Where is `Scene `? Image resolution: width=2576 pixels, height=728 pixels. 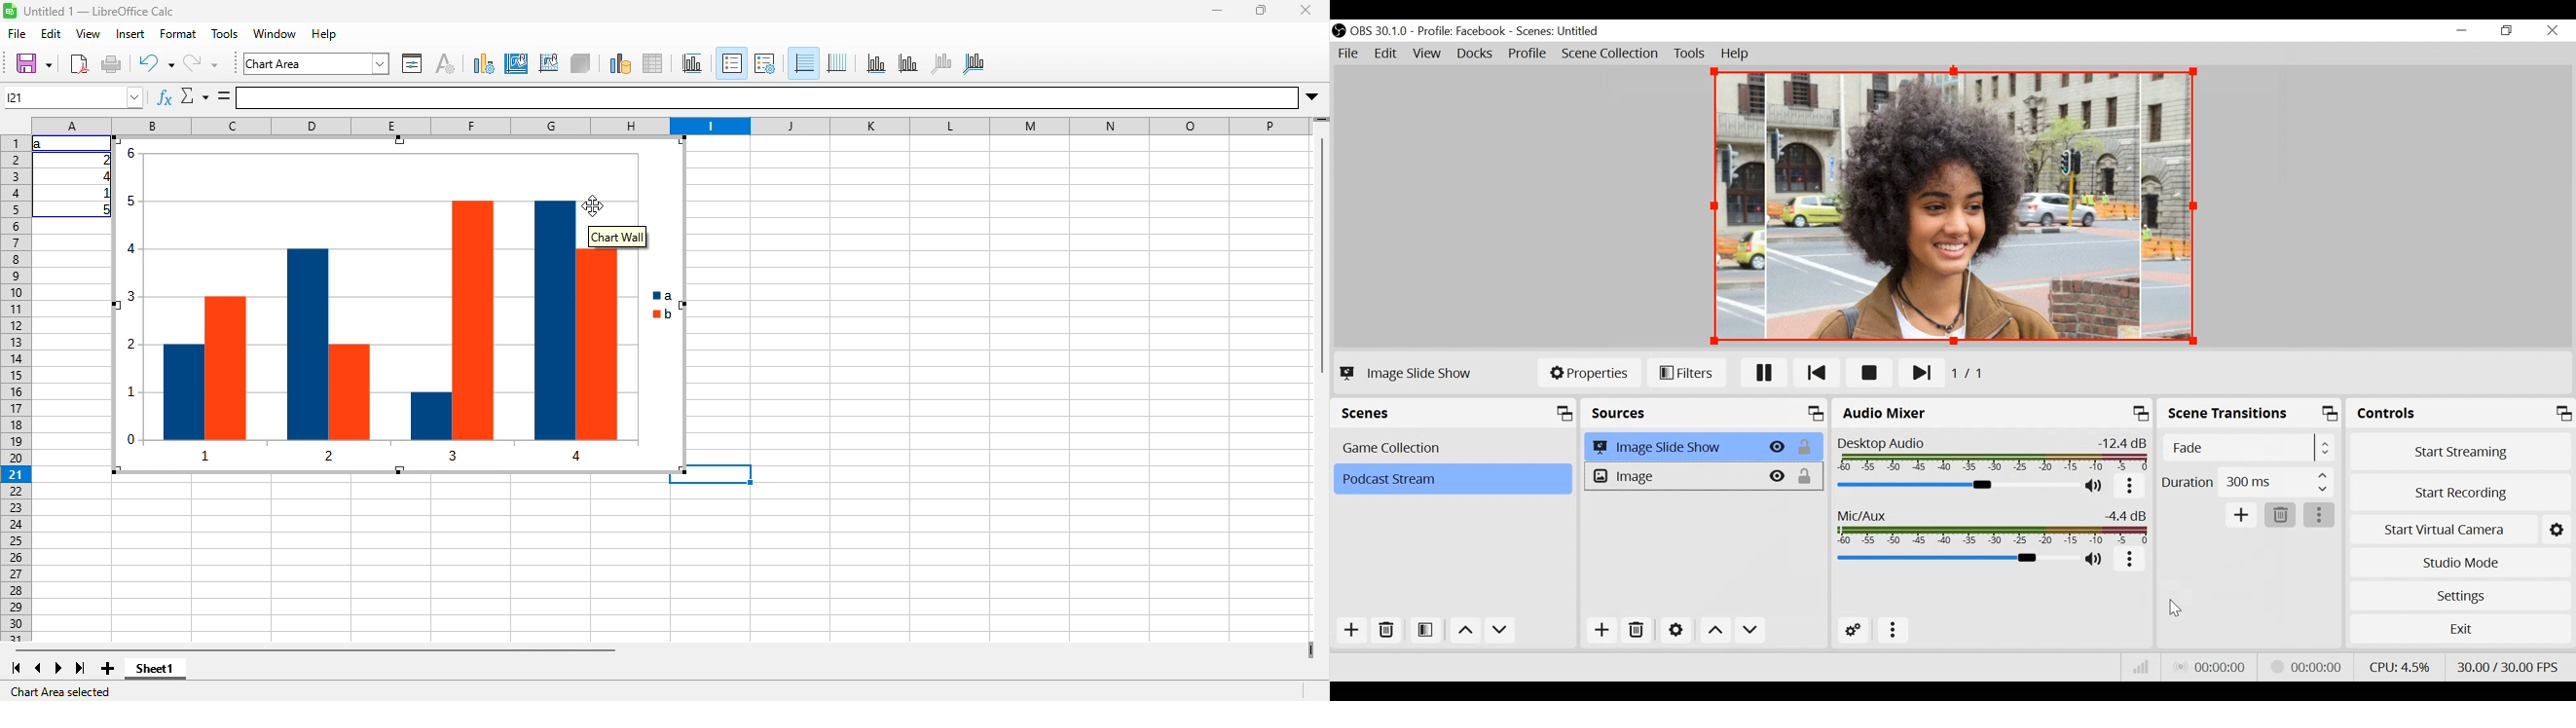
Scene  is located at coordinates (1452, 480).